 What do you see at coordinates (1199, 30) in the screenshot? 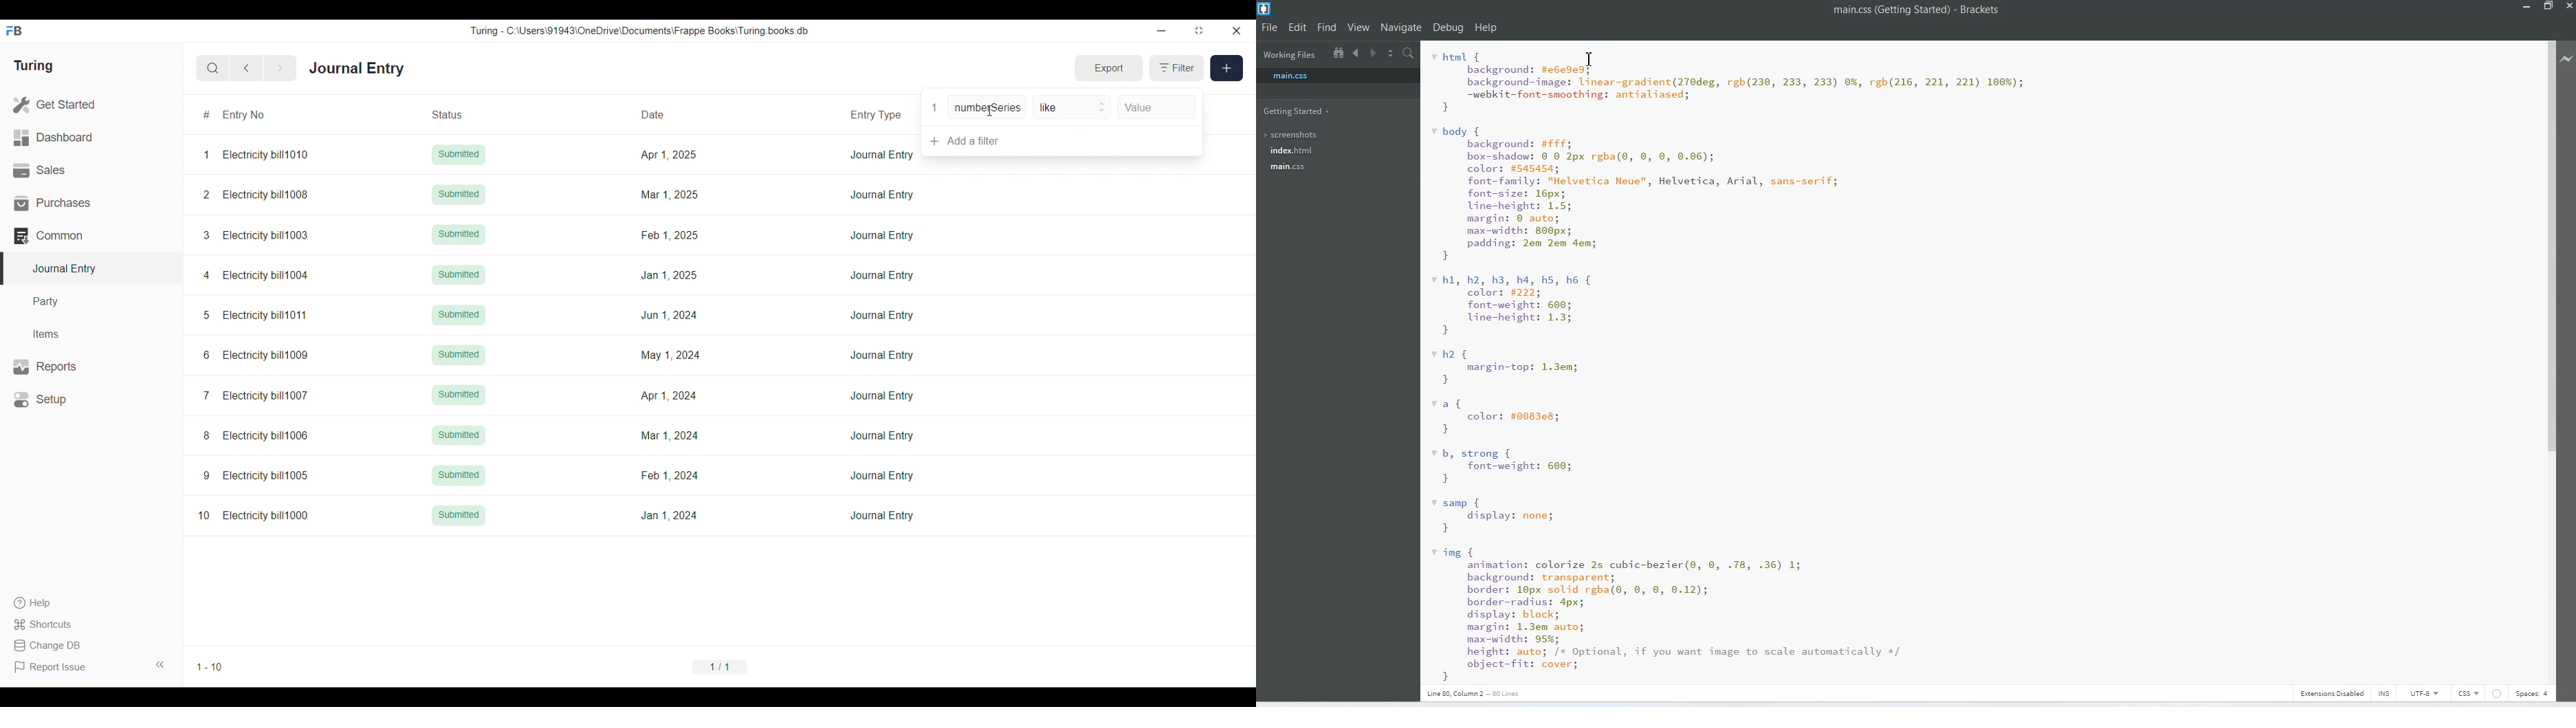
I see `Change dimension` at bounding box center [1199, 30].